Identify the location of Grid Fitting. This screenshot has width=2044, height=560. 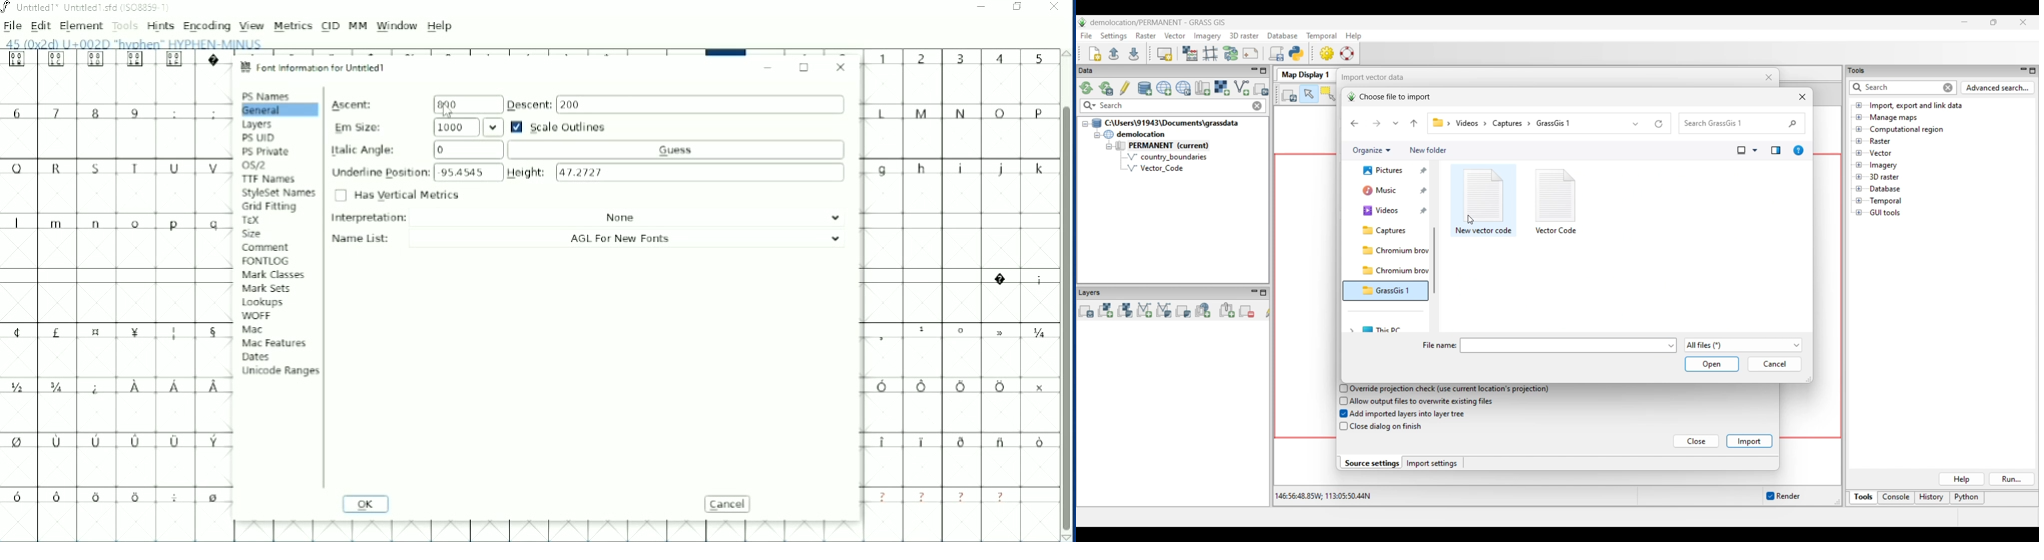
(271, 207).